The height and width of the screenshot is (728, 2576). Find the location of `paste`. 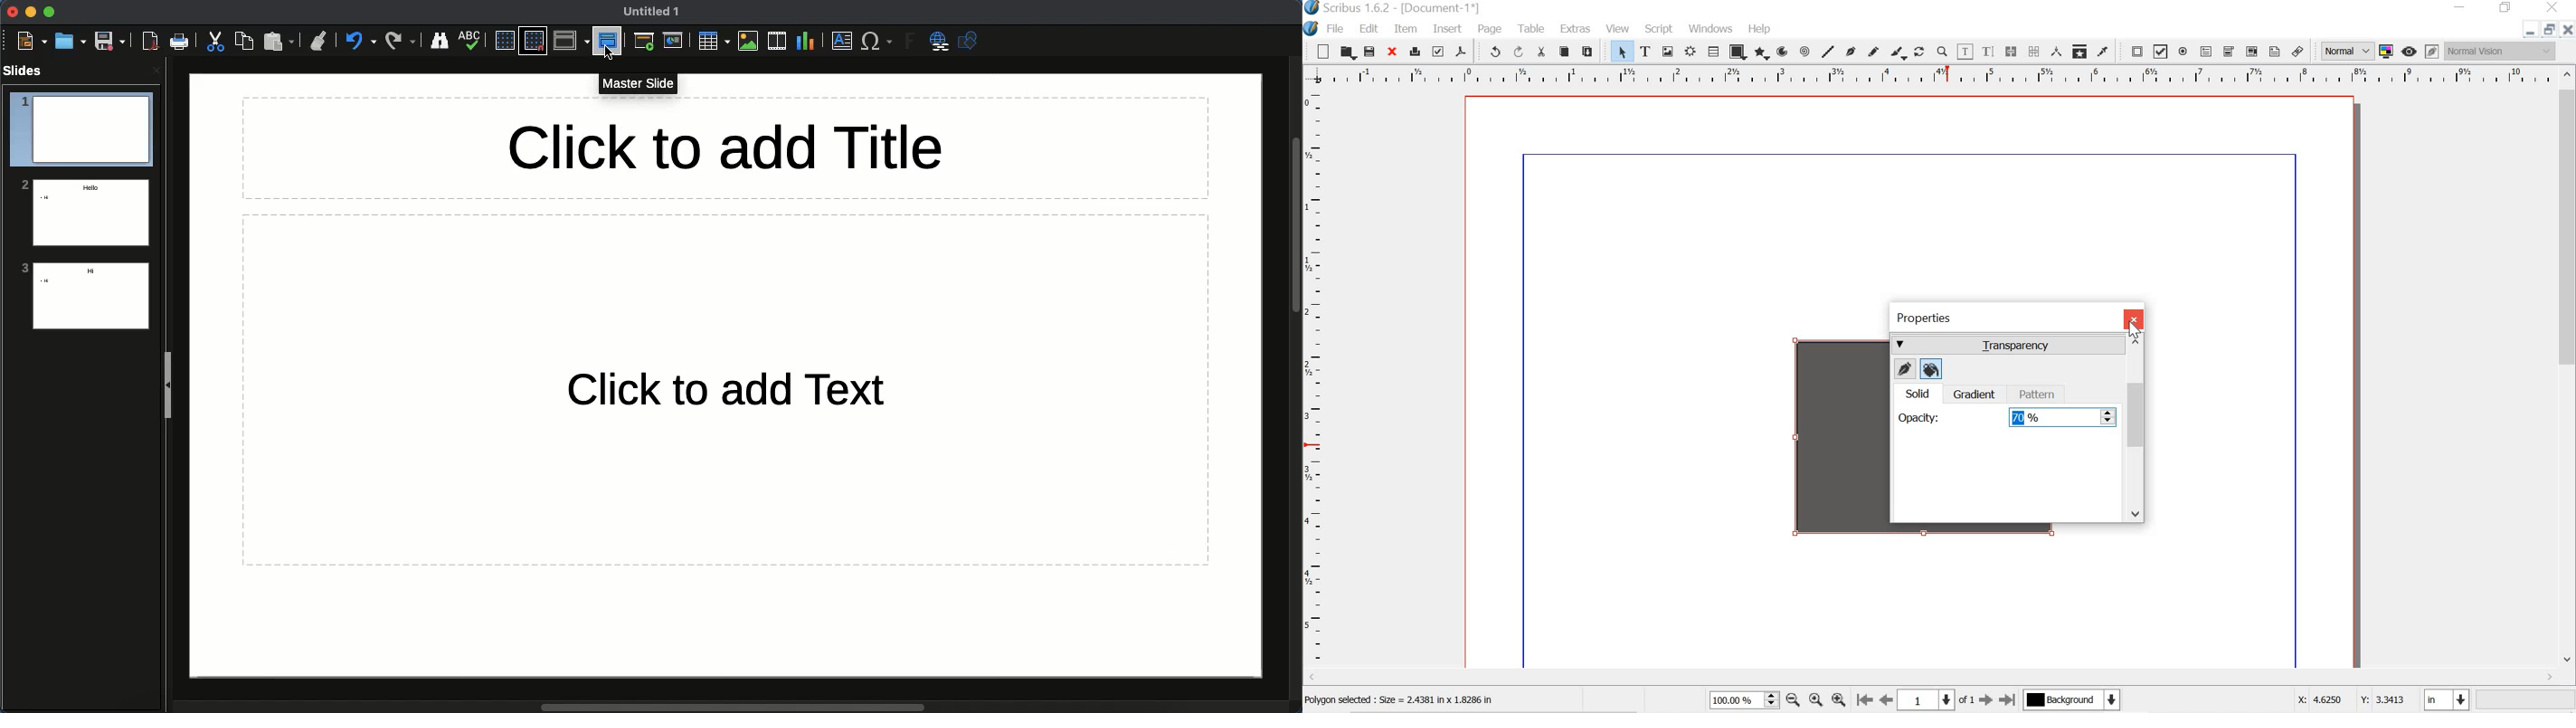

paste is located at coordinates (1592, 52).